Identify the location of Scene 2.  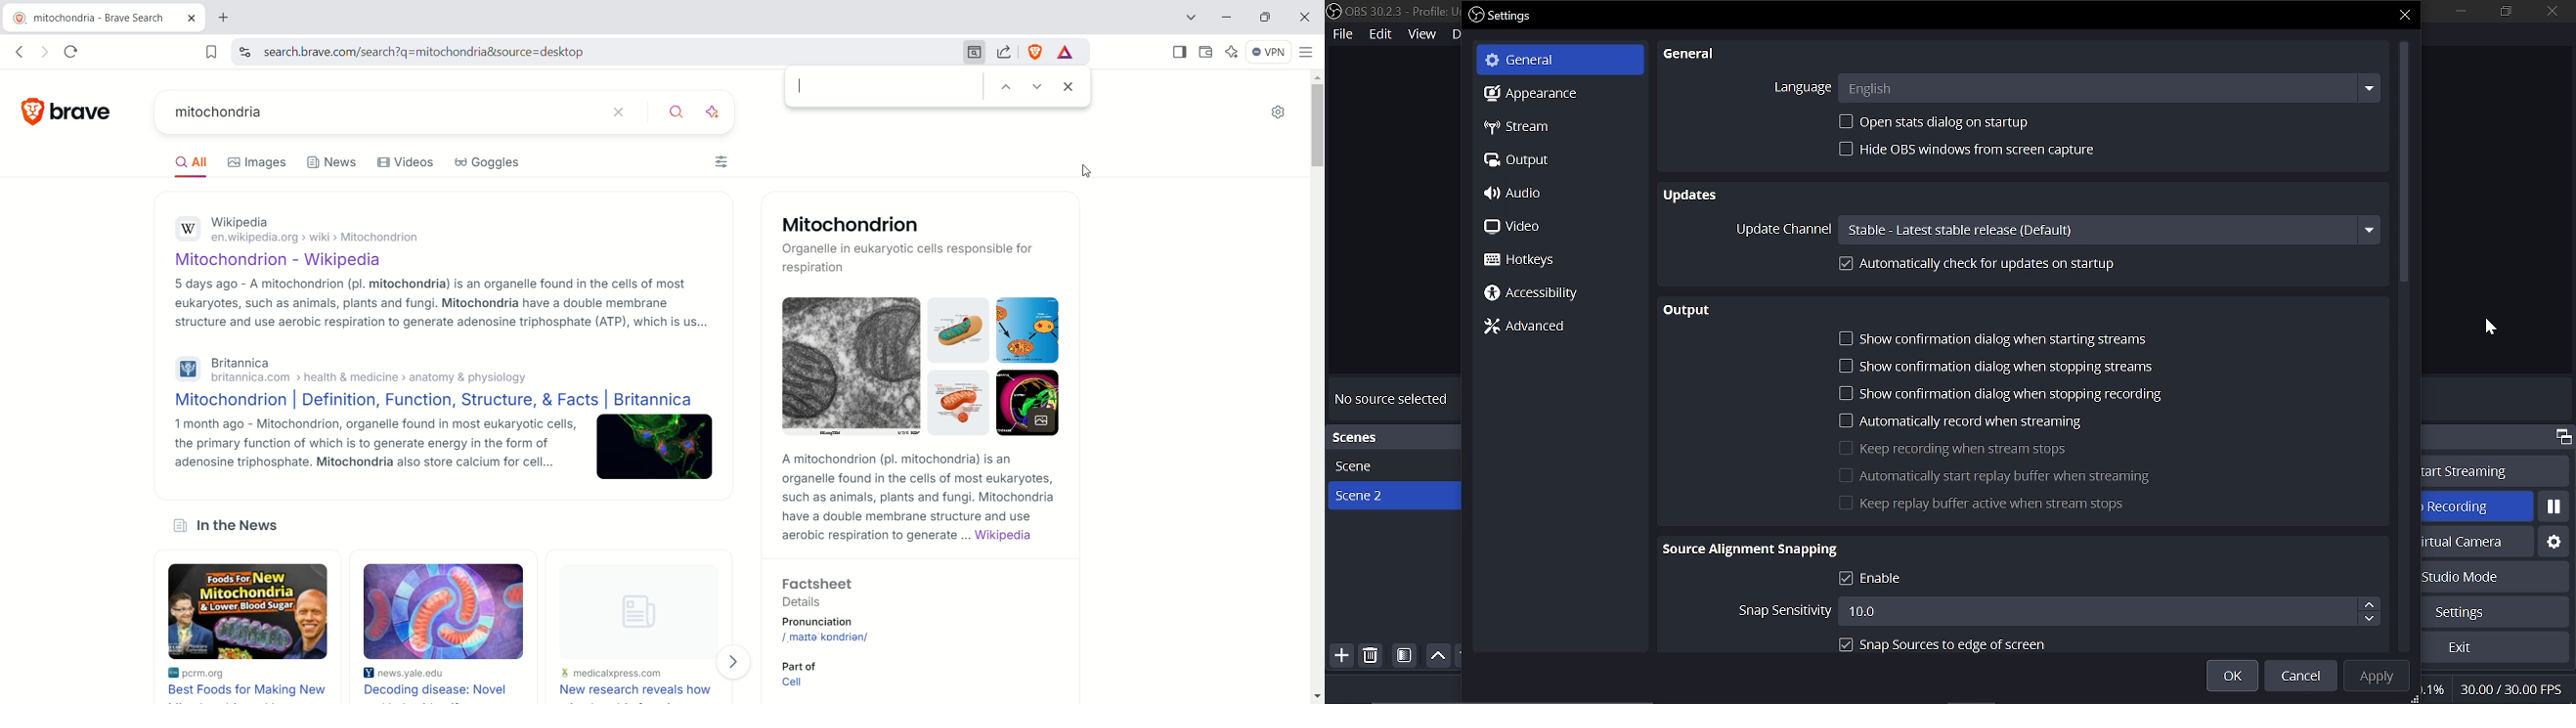
(1393, 497).